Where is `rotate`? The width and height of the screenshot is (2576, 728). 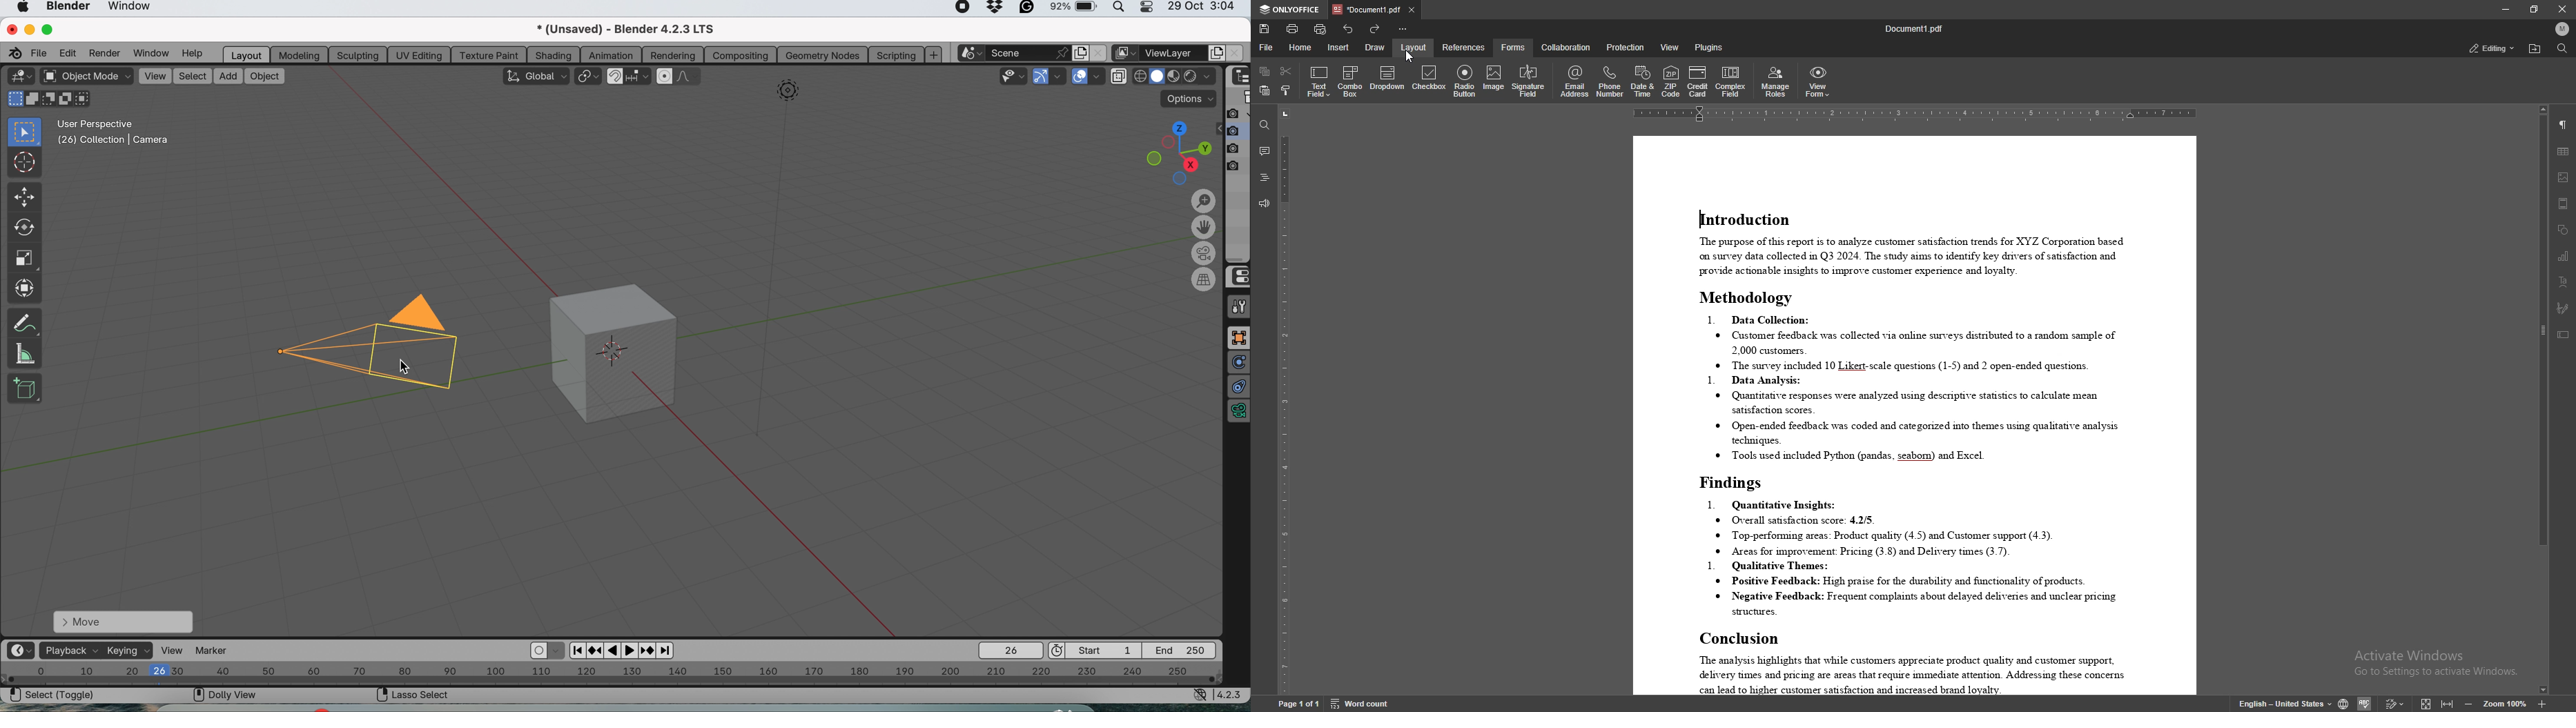
rotate is located at coordinates (23, 230).